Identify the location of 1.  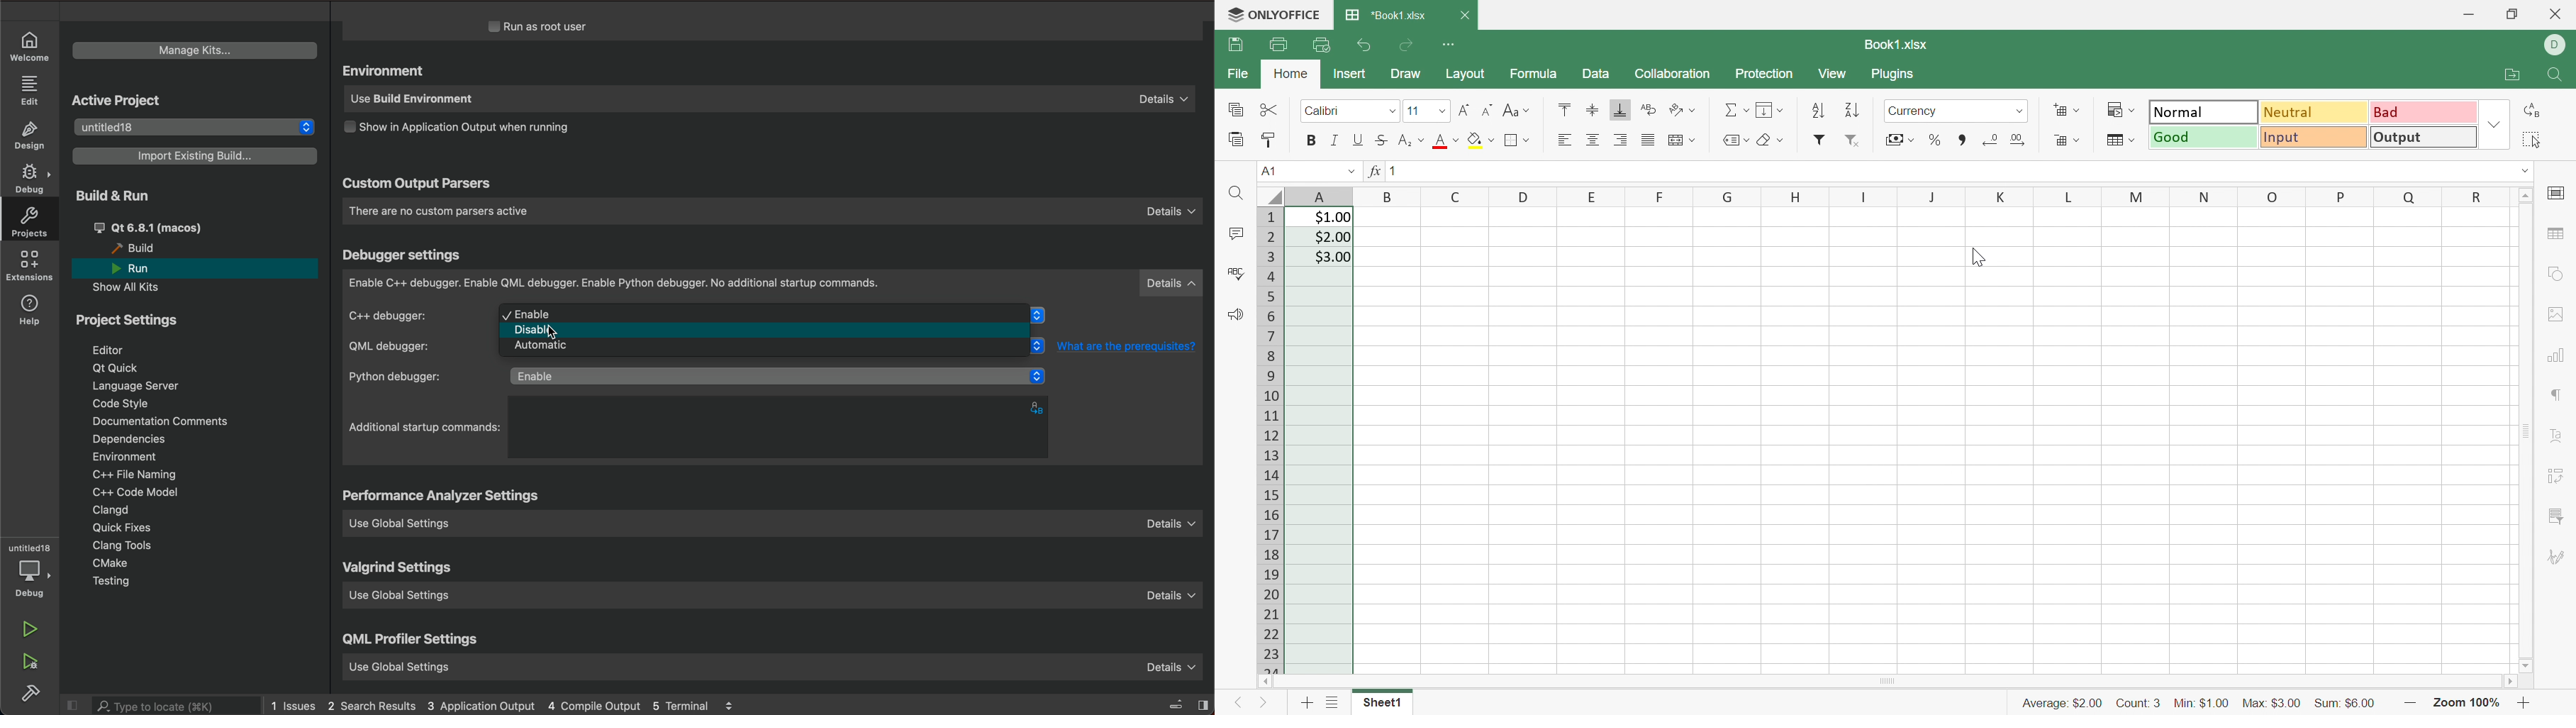
(1398, 172).